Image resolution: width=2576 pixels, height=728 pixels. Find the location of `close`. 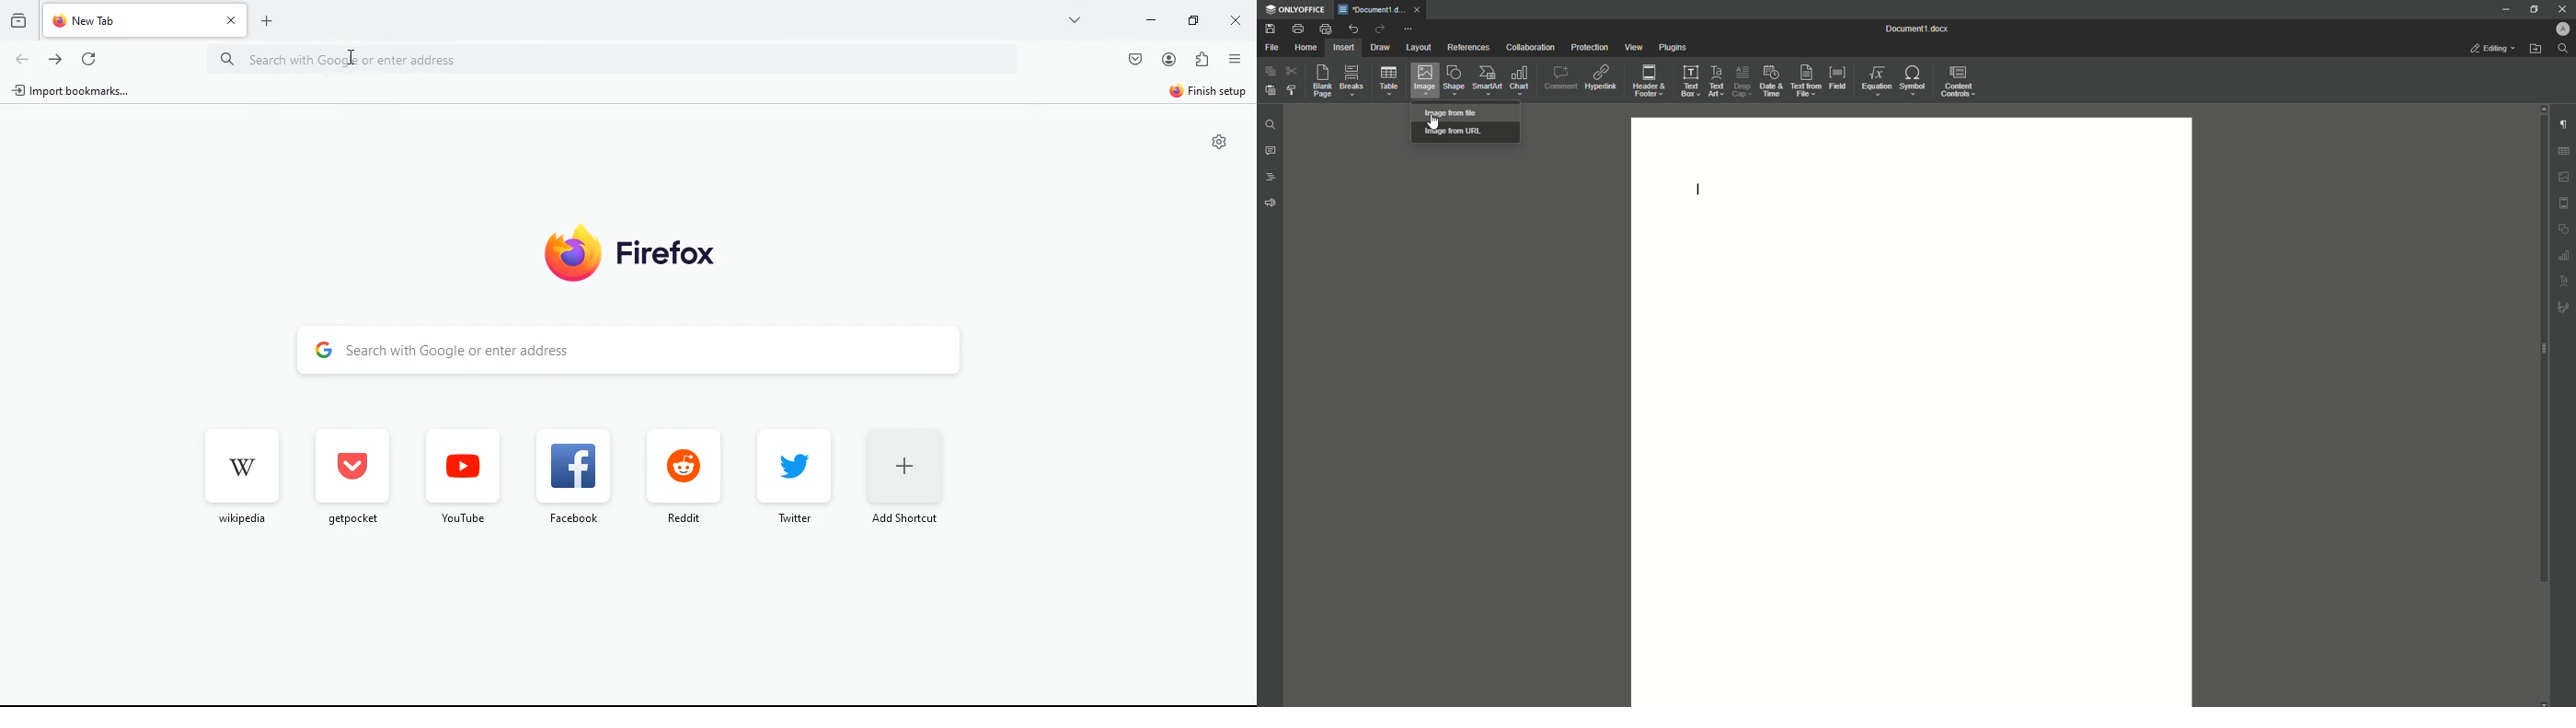

close is located at coordinates (1236, 22).